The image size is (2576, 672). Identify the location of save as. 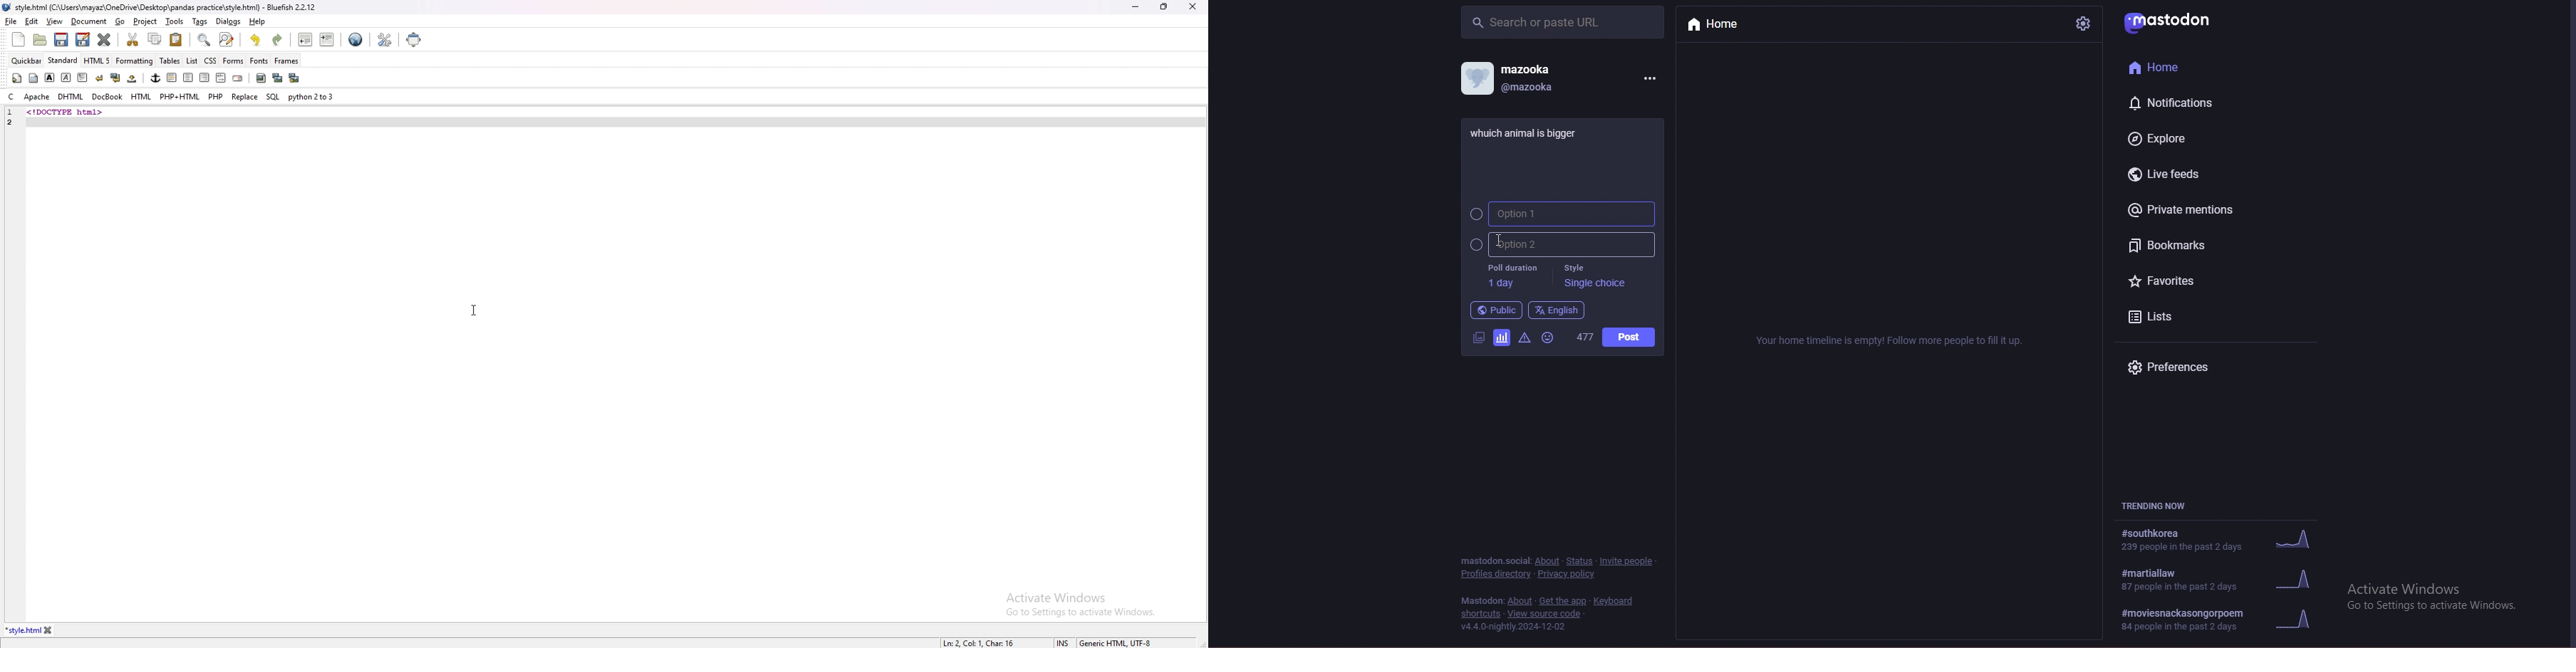
(82, 40).